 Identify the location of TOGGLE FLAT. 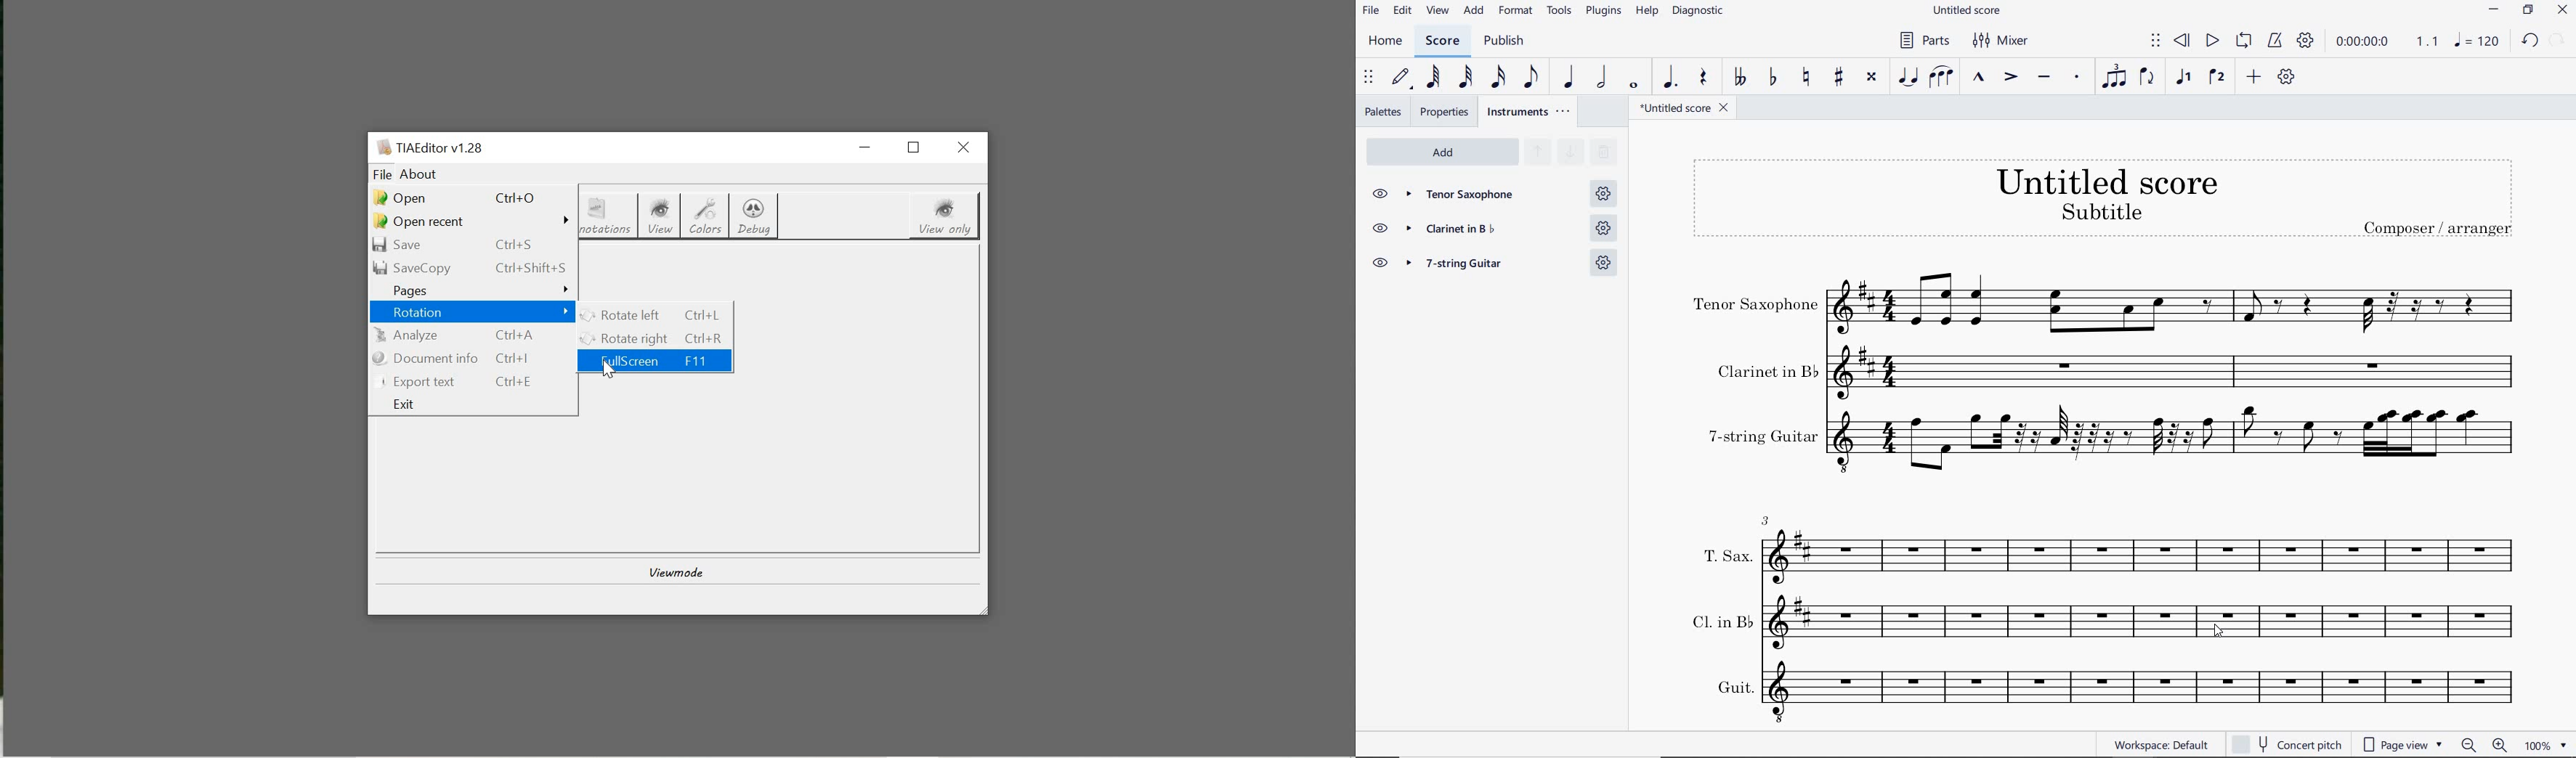
(1775, 76).